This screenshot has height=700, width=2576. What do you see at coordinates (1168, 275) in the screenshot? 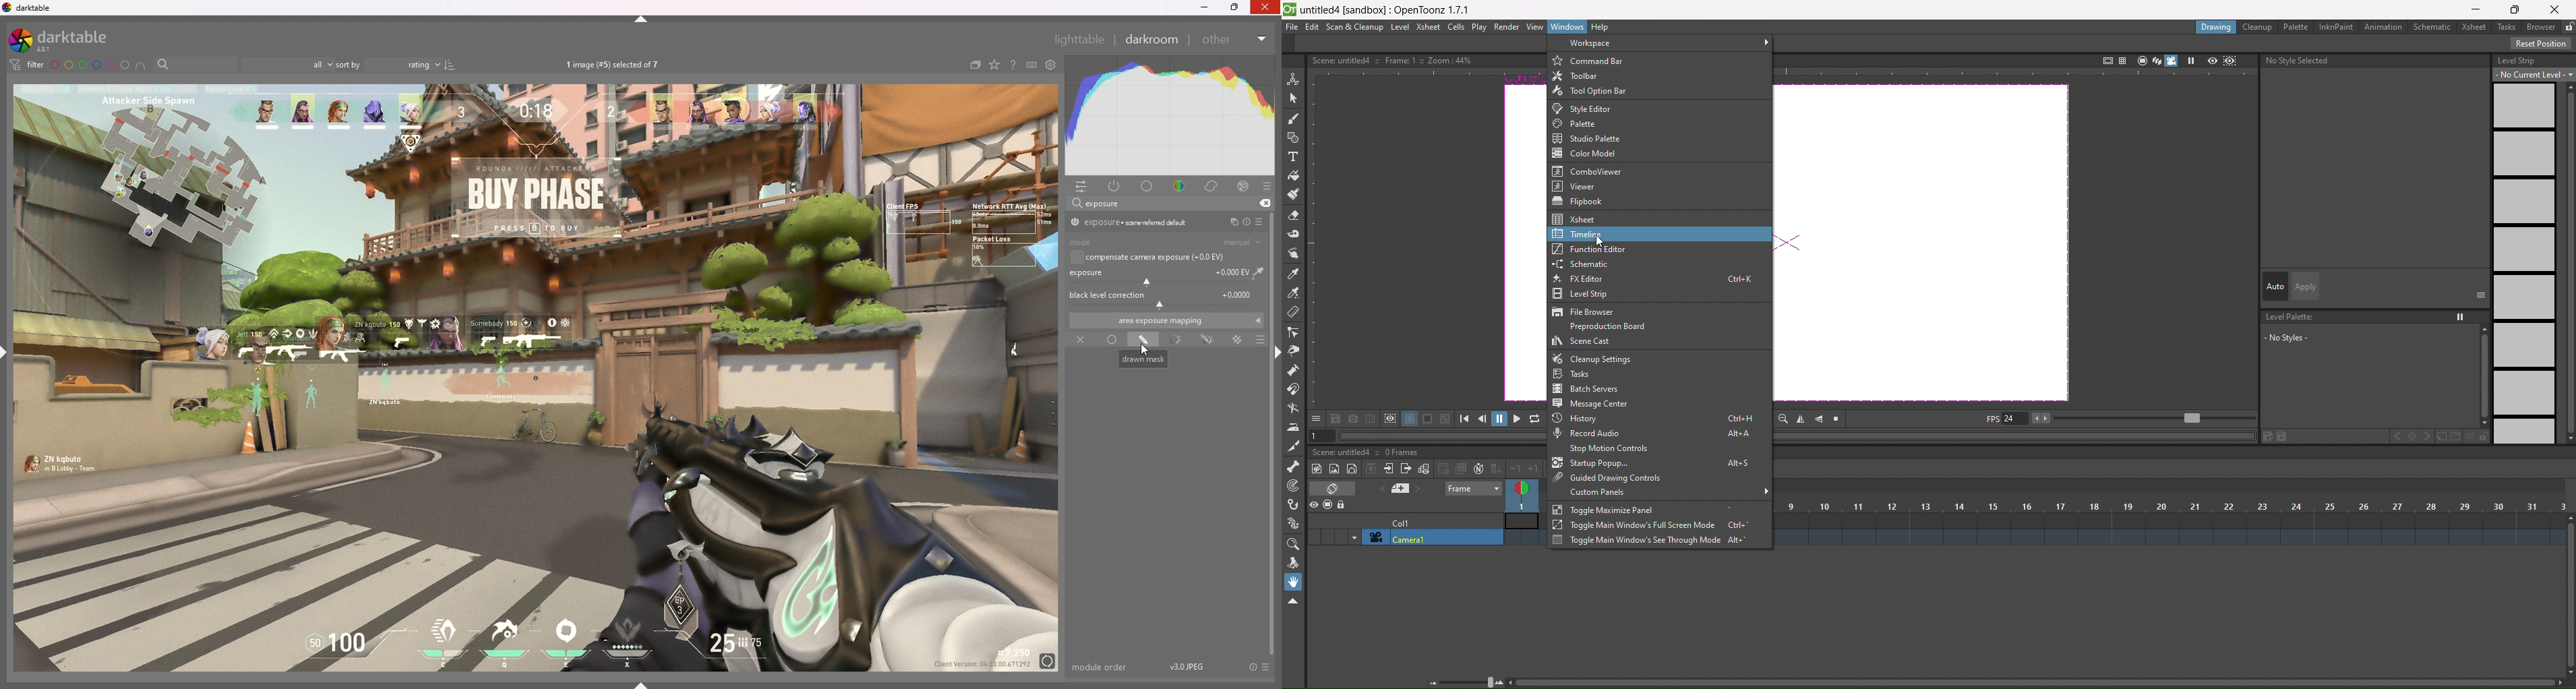
I see `exposure` at bounding box center [1168, 275].